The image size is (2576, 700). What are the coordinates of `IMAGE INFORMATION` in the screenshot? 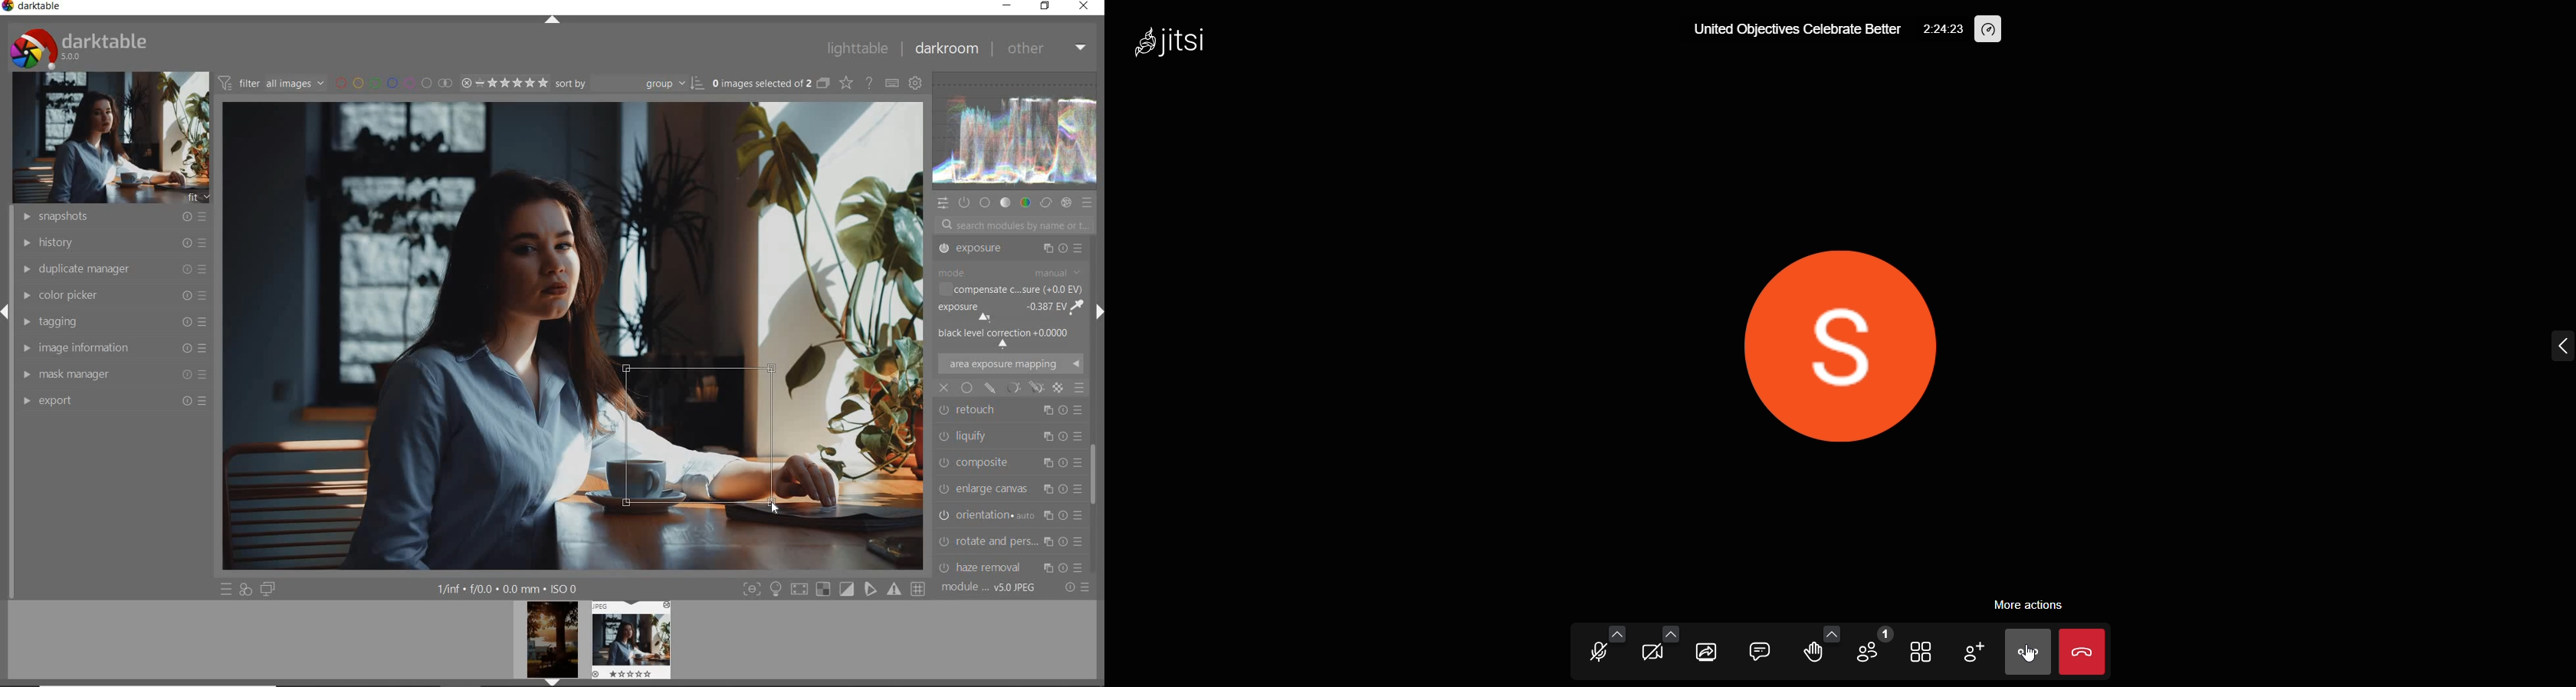 It's located at (111, 348).